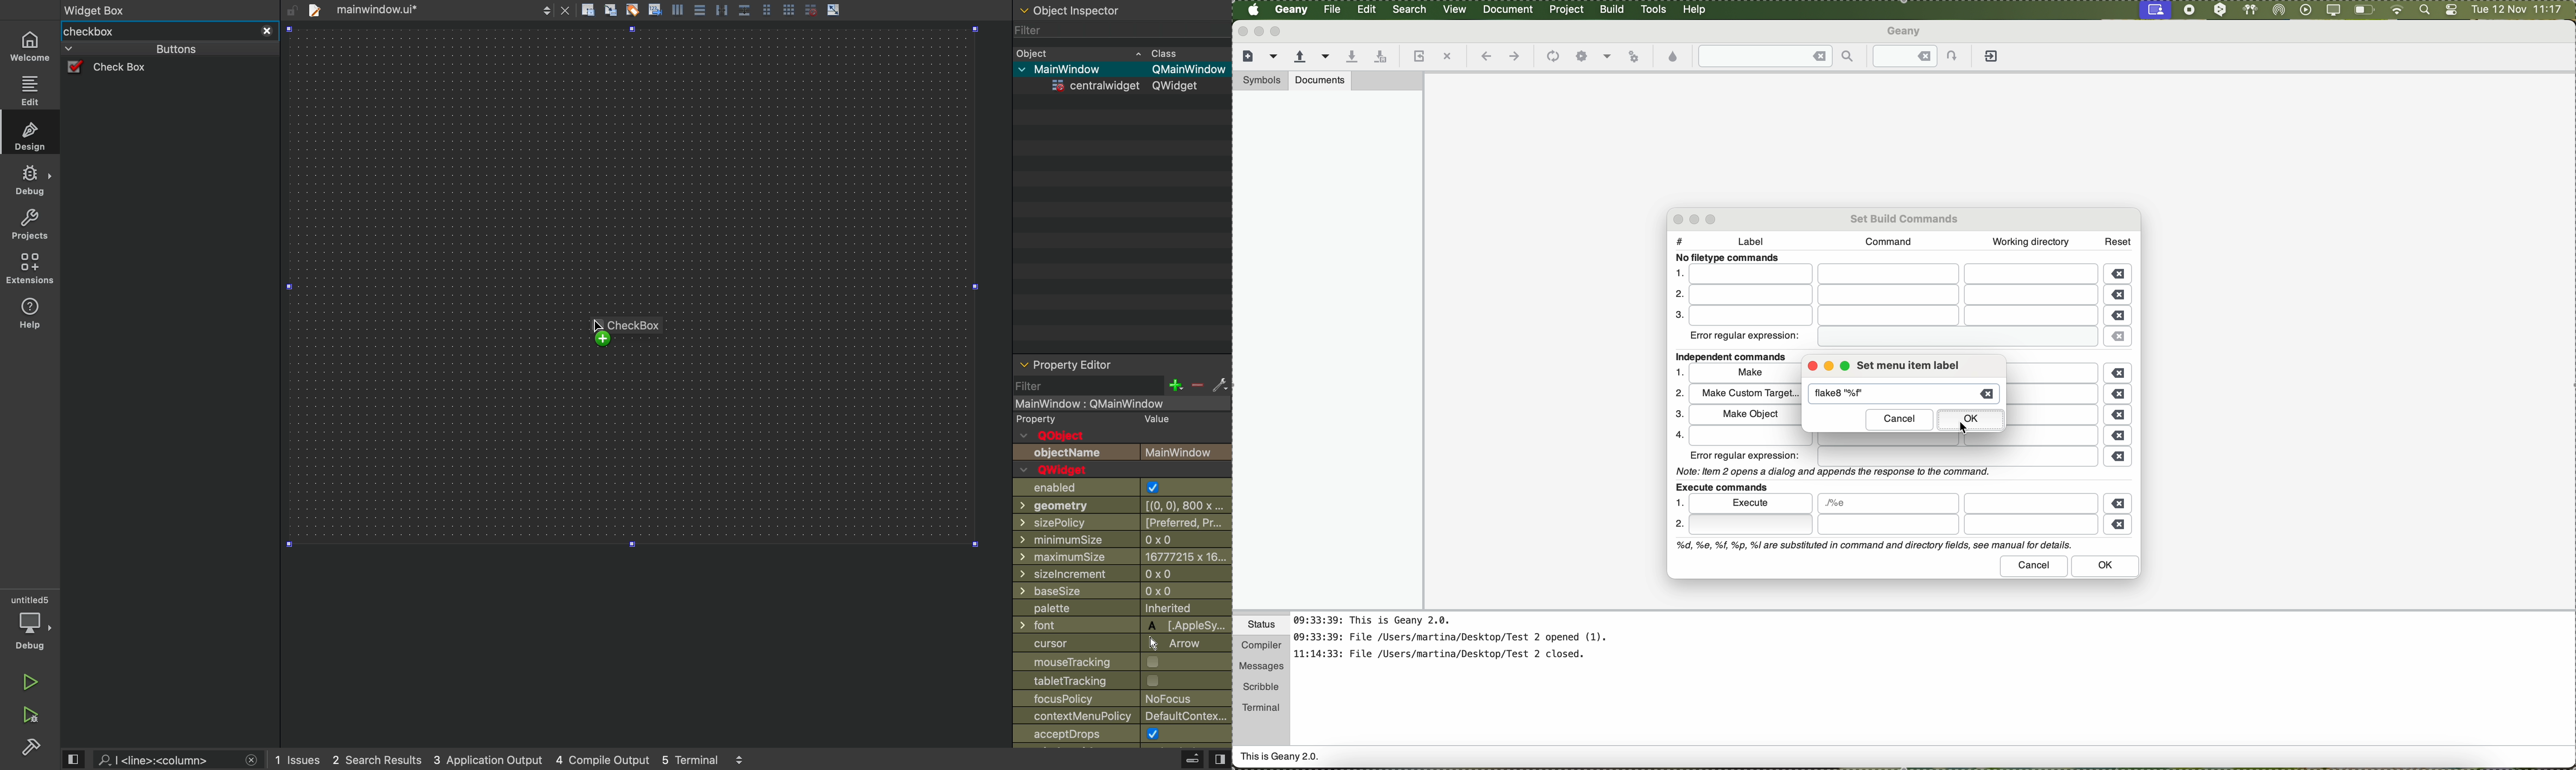 This screenshot has height=784, width=2576. What do you see at coordinates (677, 9) in the screenshot?
I see `align left` at bounding box center [677, 9].